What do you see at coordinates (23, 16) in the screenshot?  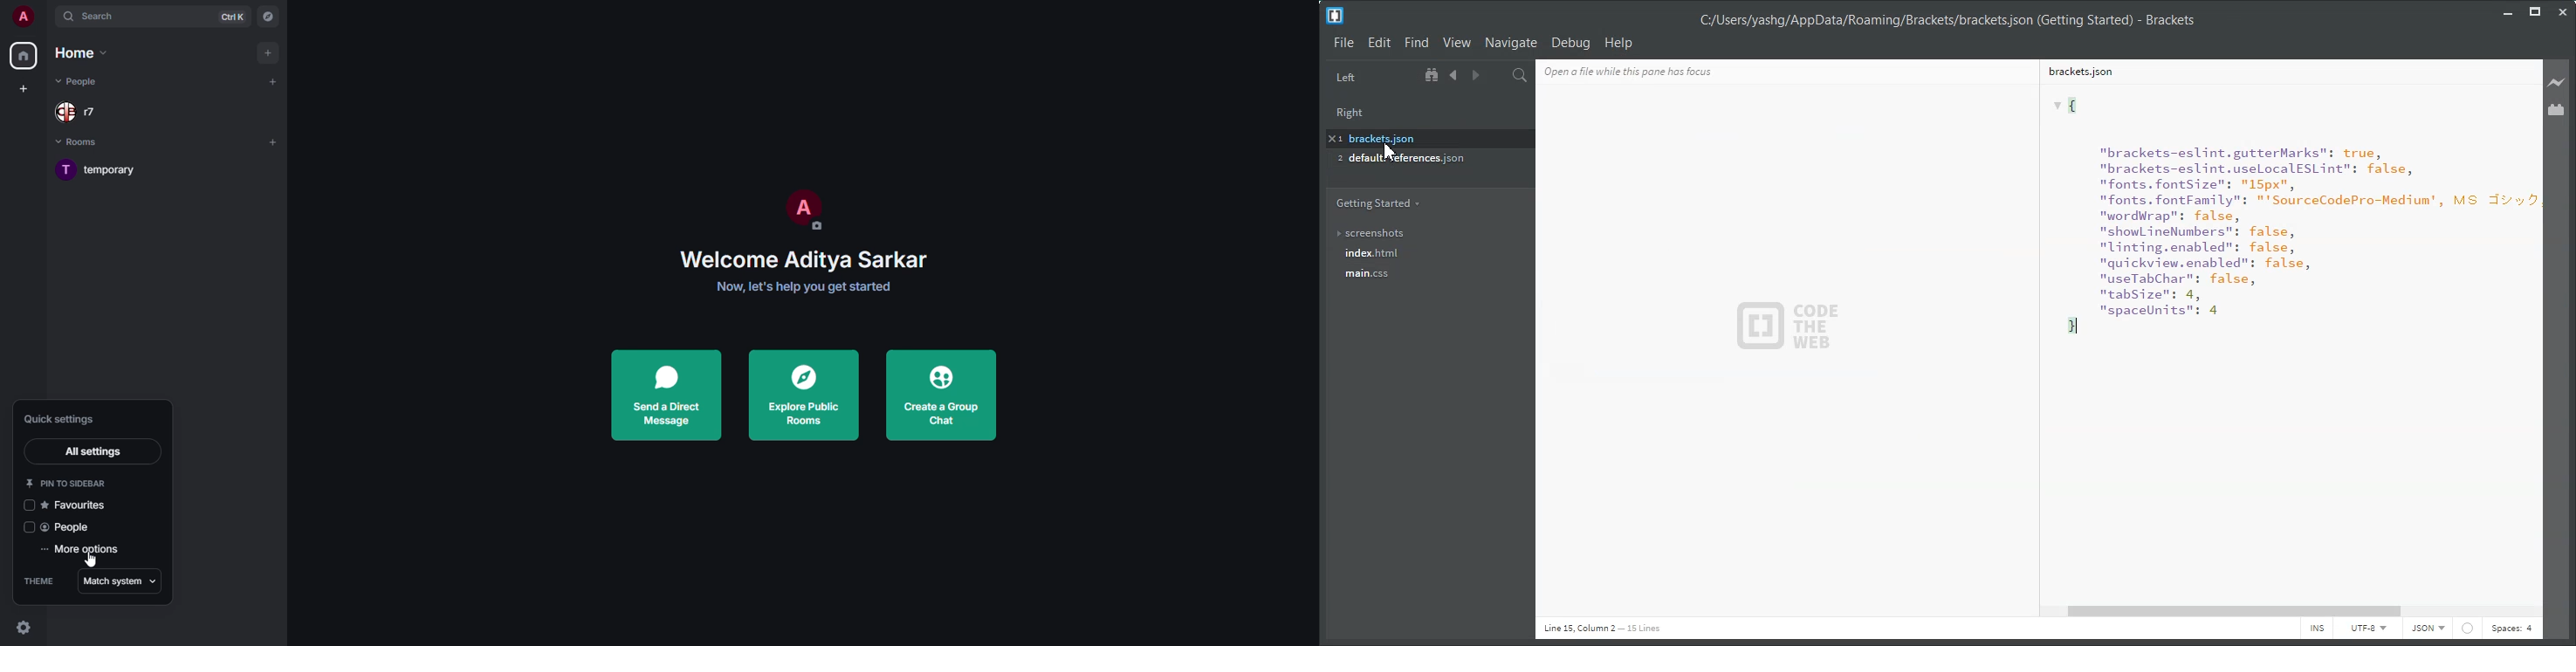 I see `profile` at bounding box center [23, 16].